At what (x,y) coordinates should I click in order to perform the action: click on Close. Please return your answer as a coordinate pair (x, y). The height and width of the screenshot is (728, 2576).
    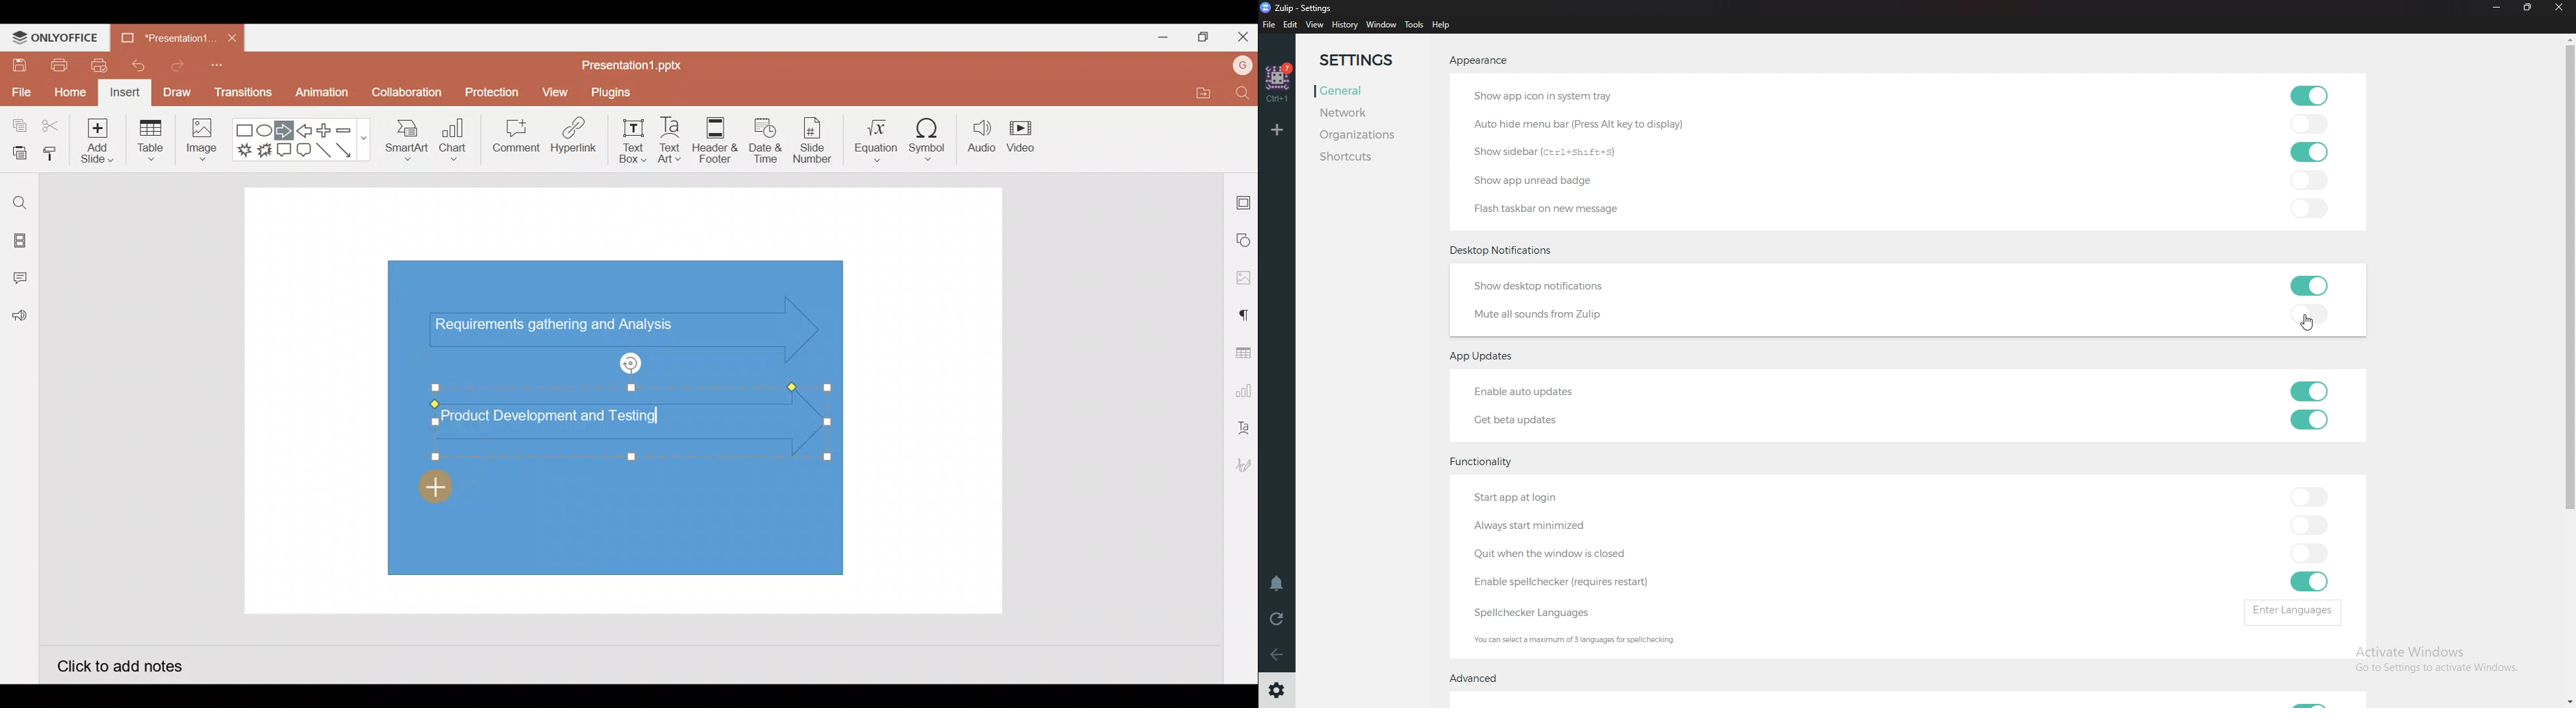
    Looking at the image, I should click on (1241, 34).